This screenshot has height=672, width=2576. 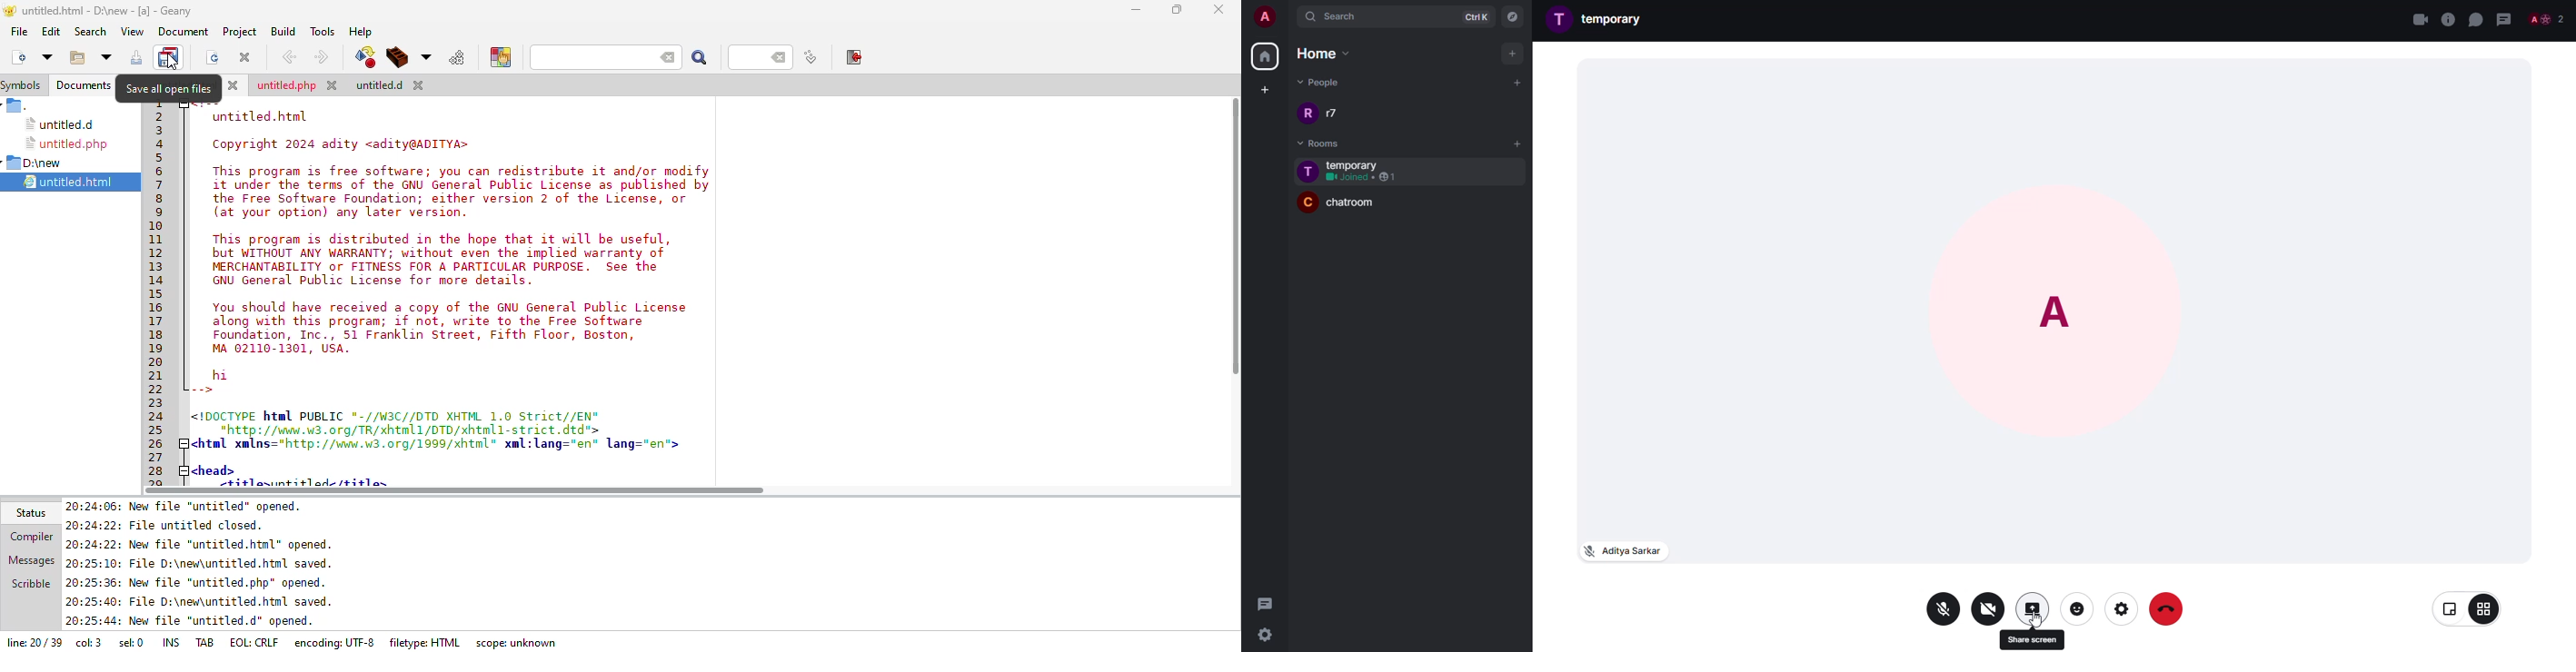 What do you see at coordinates (1359, 164) in the screenshot?
I see `room` at bounding box center [1359, 164].